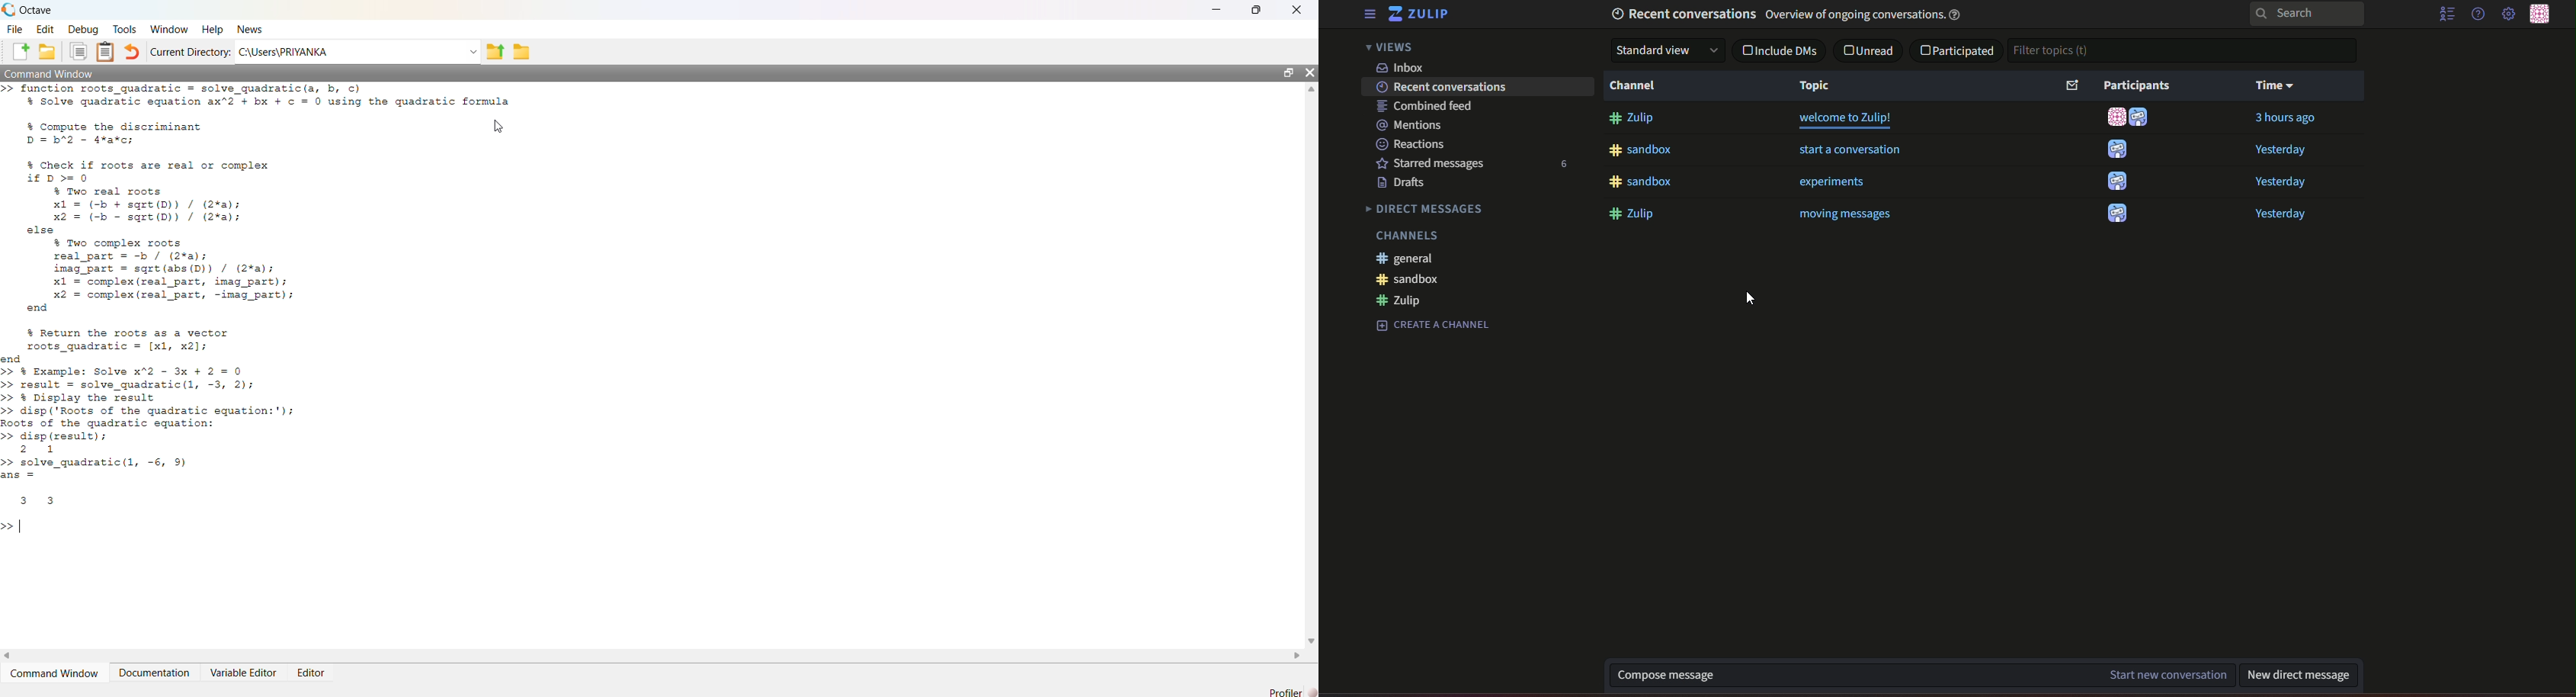  What do you see at coordinates (326, 317) in the screenshot?
I see `>> function roots_guadratic = solve gquadratic(a, b, c)
% Solve quadratic equation ax“2 + bx + c = 0 using the quadratic formula
% Compute the discriminant [Ny
D = b"2 - 4*a%c;
% Check if roots are real or complex
if D >= 0
% Two real roots
x1 = (-b + sqrt(D)) / (2*a);
x2 = (-b - sqrt(D)) / (2*a);
else
% Two complex roots
real part = -b / (2%a);
imag_part = sqrt(abs(D)) / (2*a);
x1 = complex (real part, imag_part);
%2 = complex (real_part, -imag_part);
end
% Return the roots as a vector
roots_guadratic = (x1, x2];
end
>> % Example: Solve x°2 - 3x + 2 = 0
>> result = solve_quadratic(l, -3, 2);
>> % Display the result
>> disp ("Roots of the quadratic equation:');
Roots of the quadratic equation:
>> disp (result);
2 1
>> solve_guadratic(l, -6, 9)
ans =
3 3
>> |` at bounding box center [326, 317].